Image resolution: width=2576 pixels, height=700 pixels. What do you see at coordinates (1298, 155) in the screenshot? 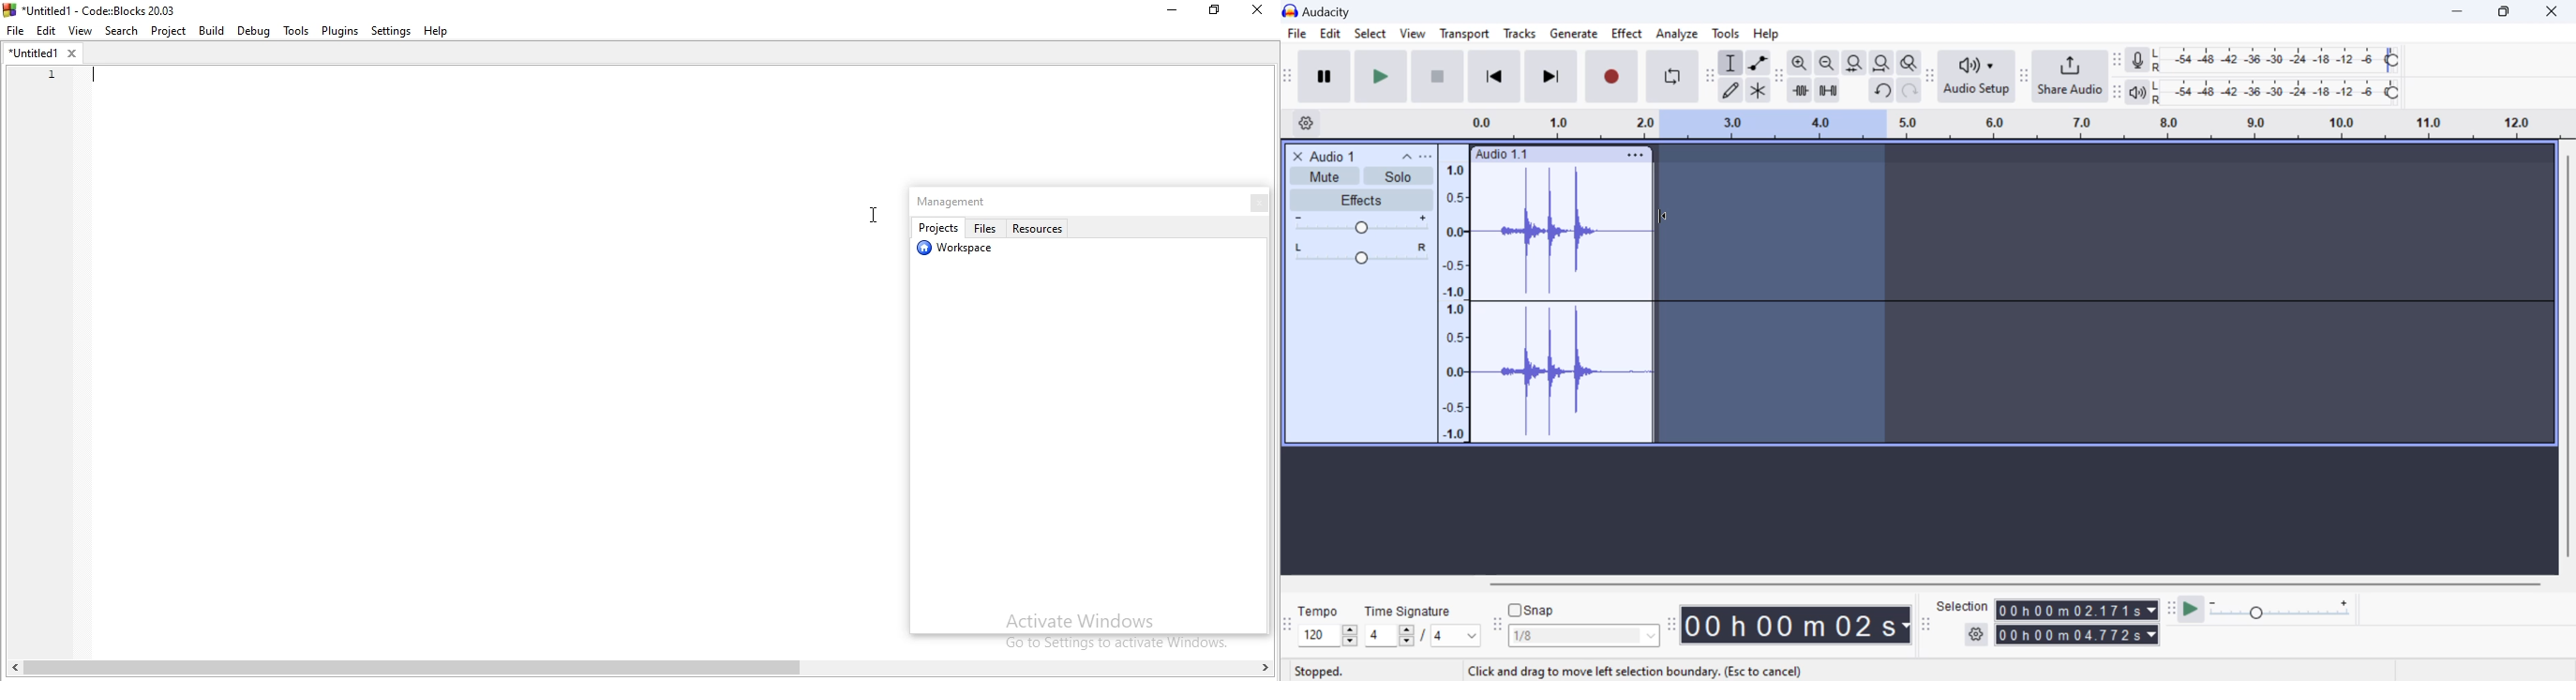
I see `close track` at bounding box center [1298, 155].